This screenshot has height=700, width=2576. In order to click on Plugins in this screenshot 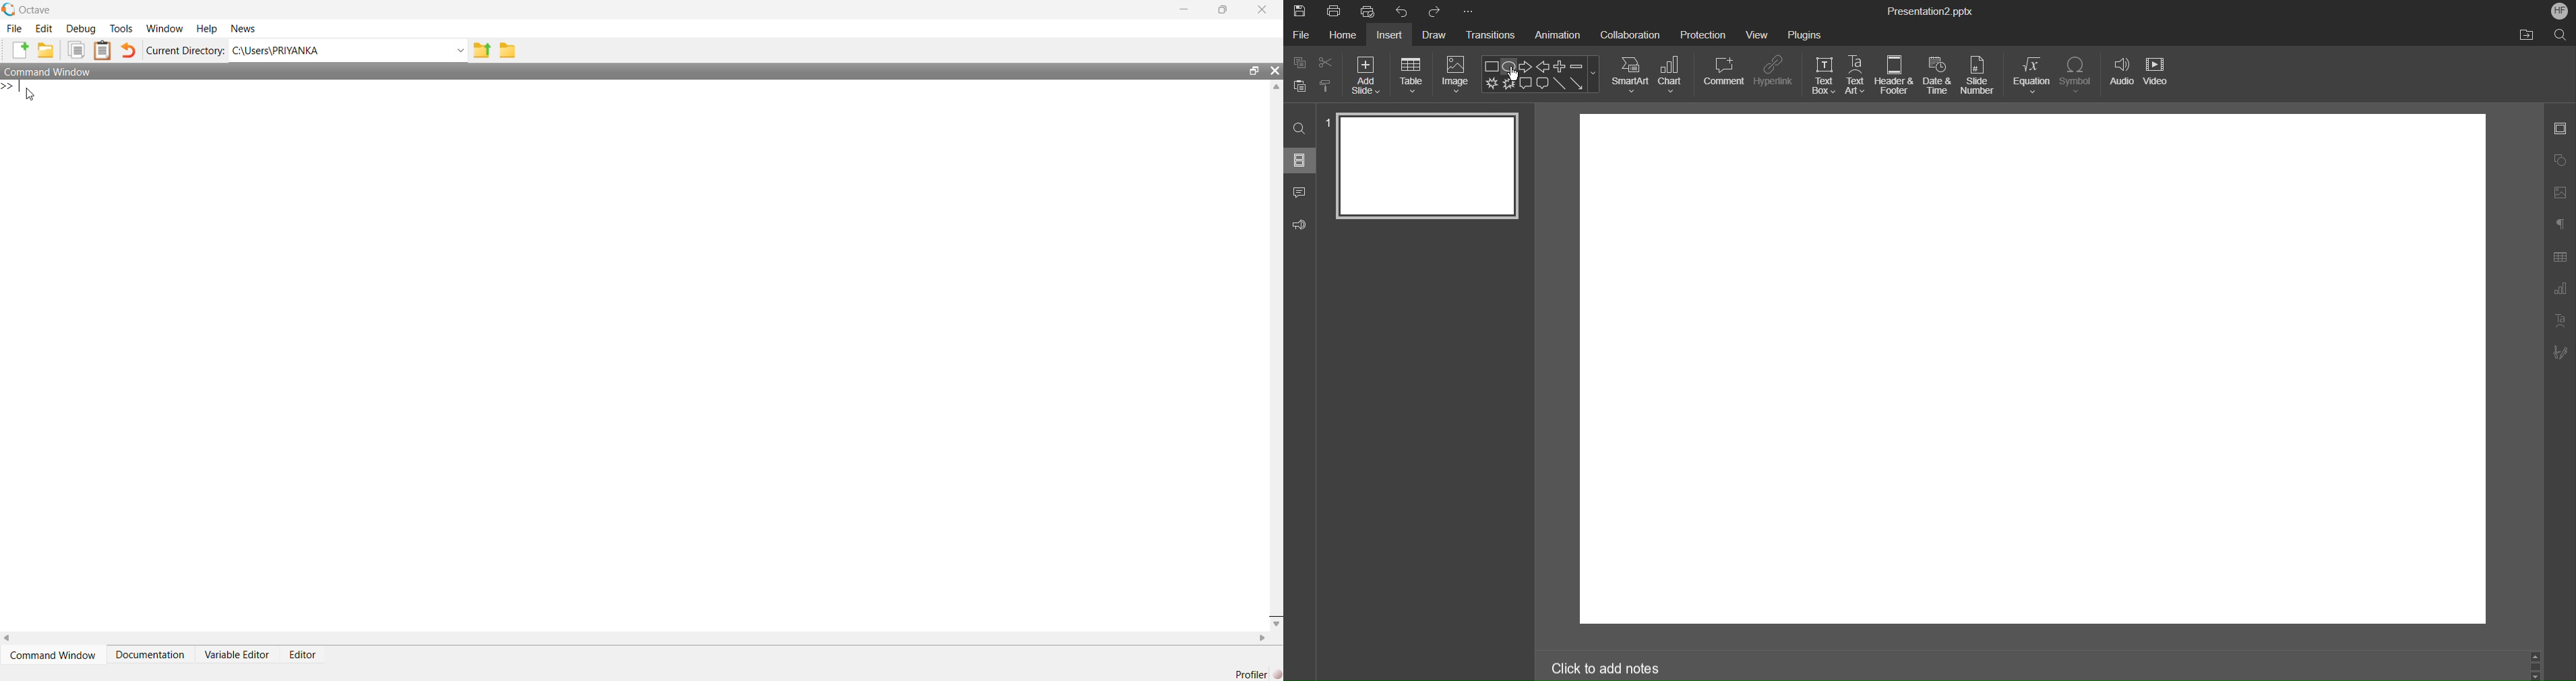, I will do `click(1805, 32)`.